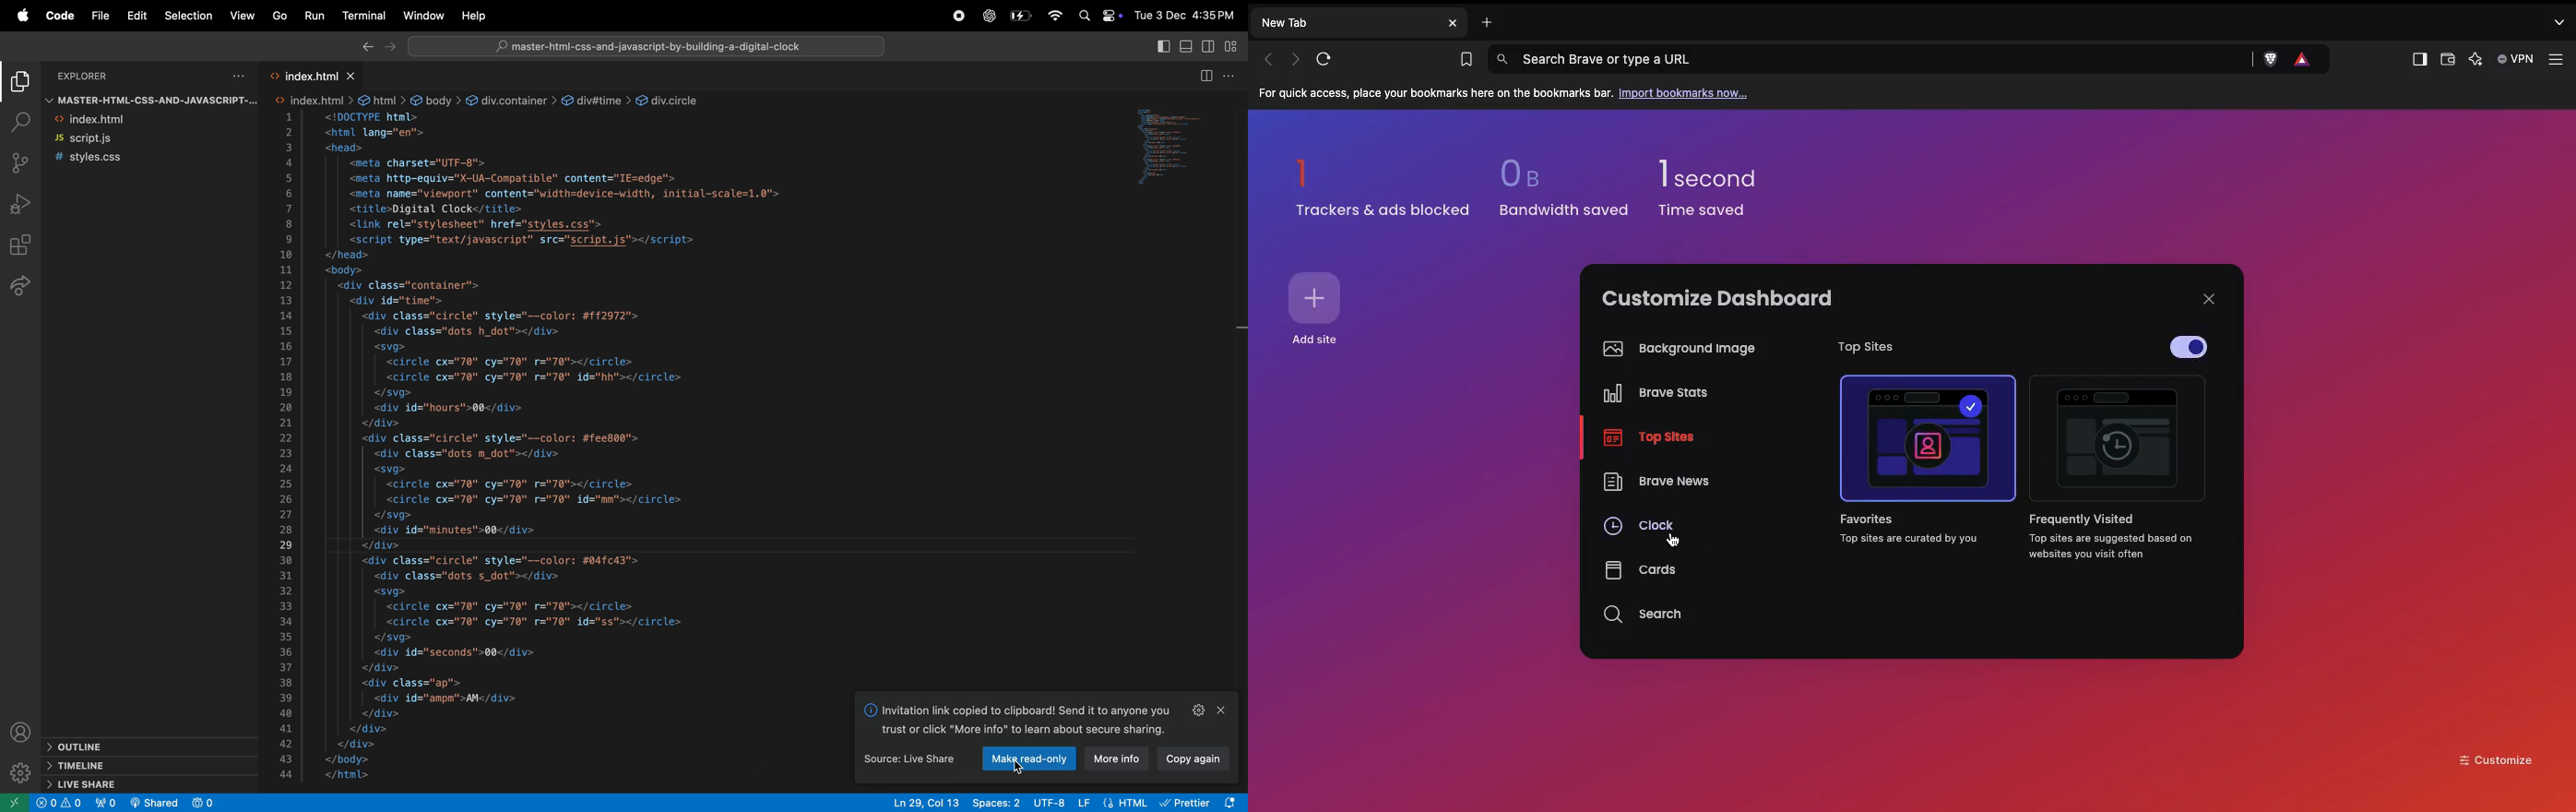 The width and height of the screenshot is (2576, 812). I want to click on script.js, so click(135, 139).